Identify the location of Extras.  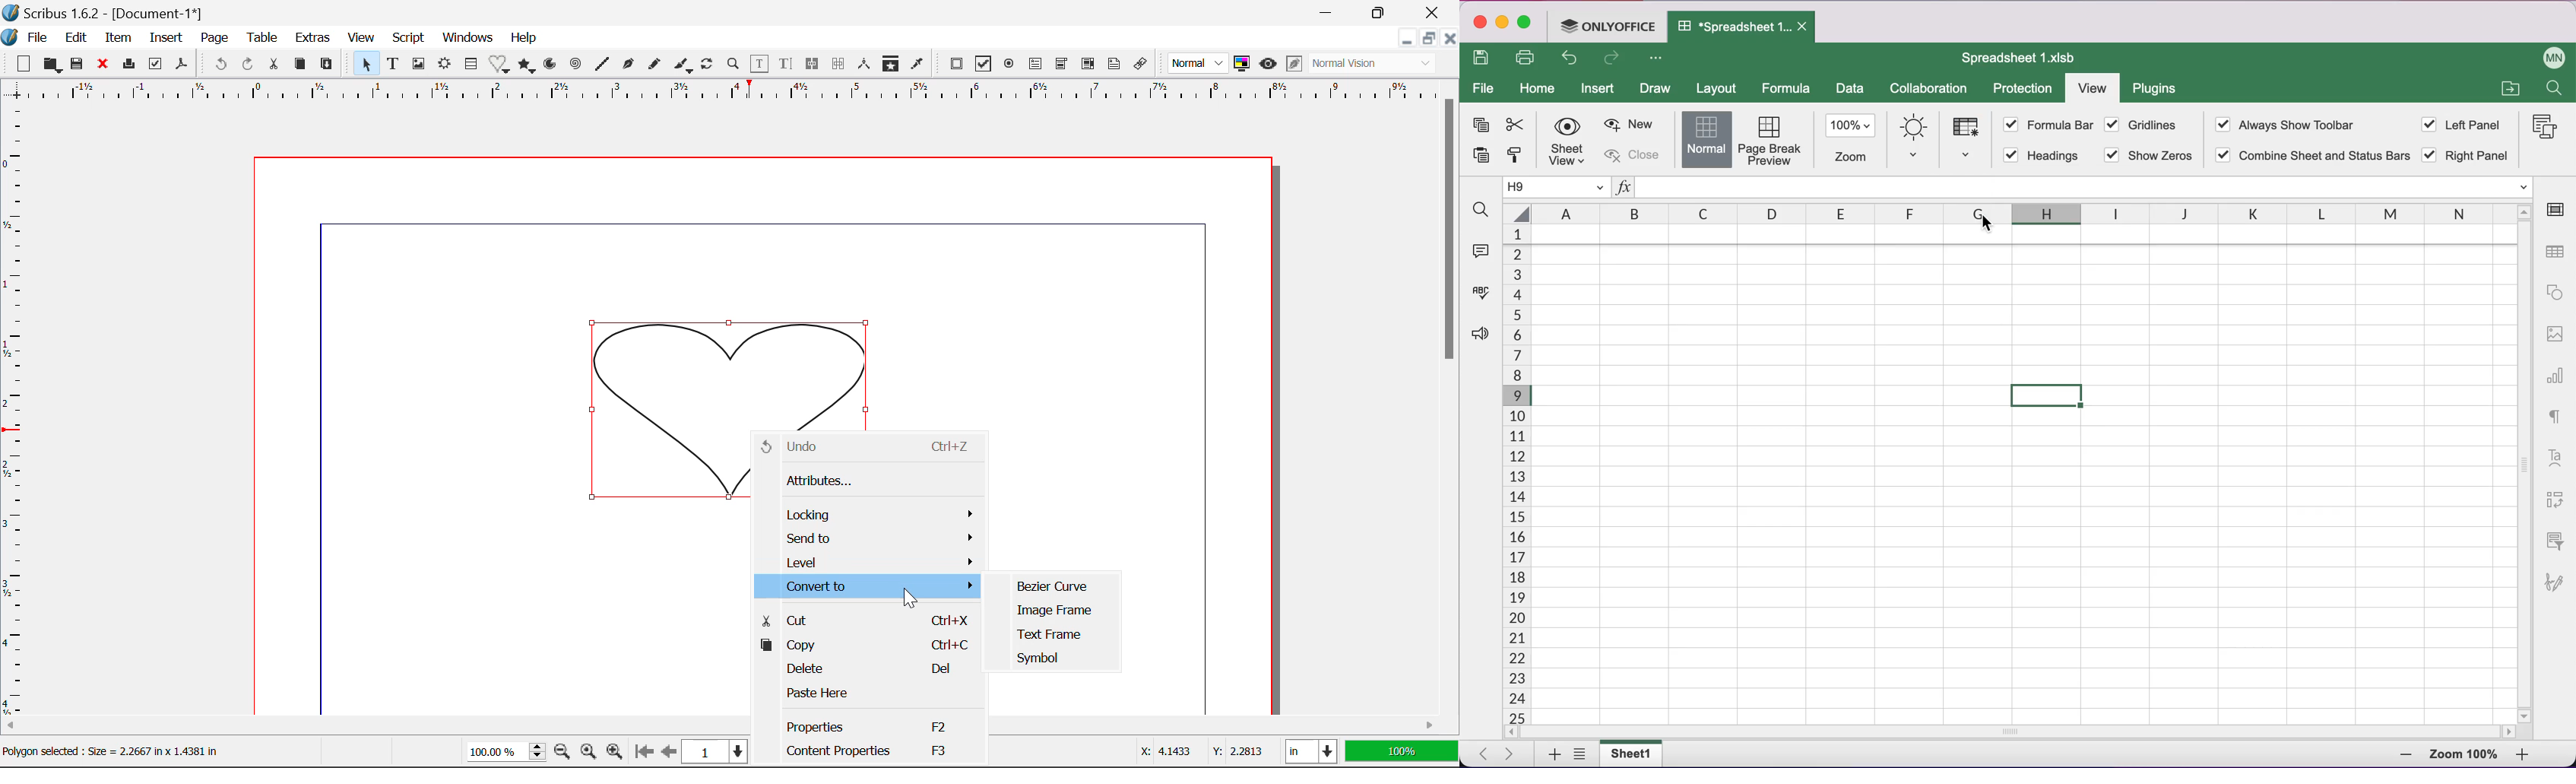
(315, 39).